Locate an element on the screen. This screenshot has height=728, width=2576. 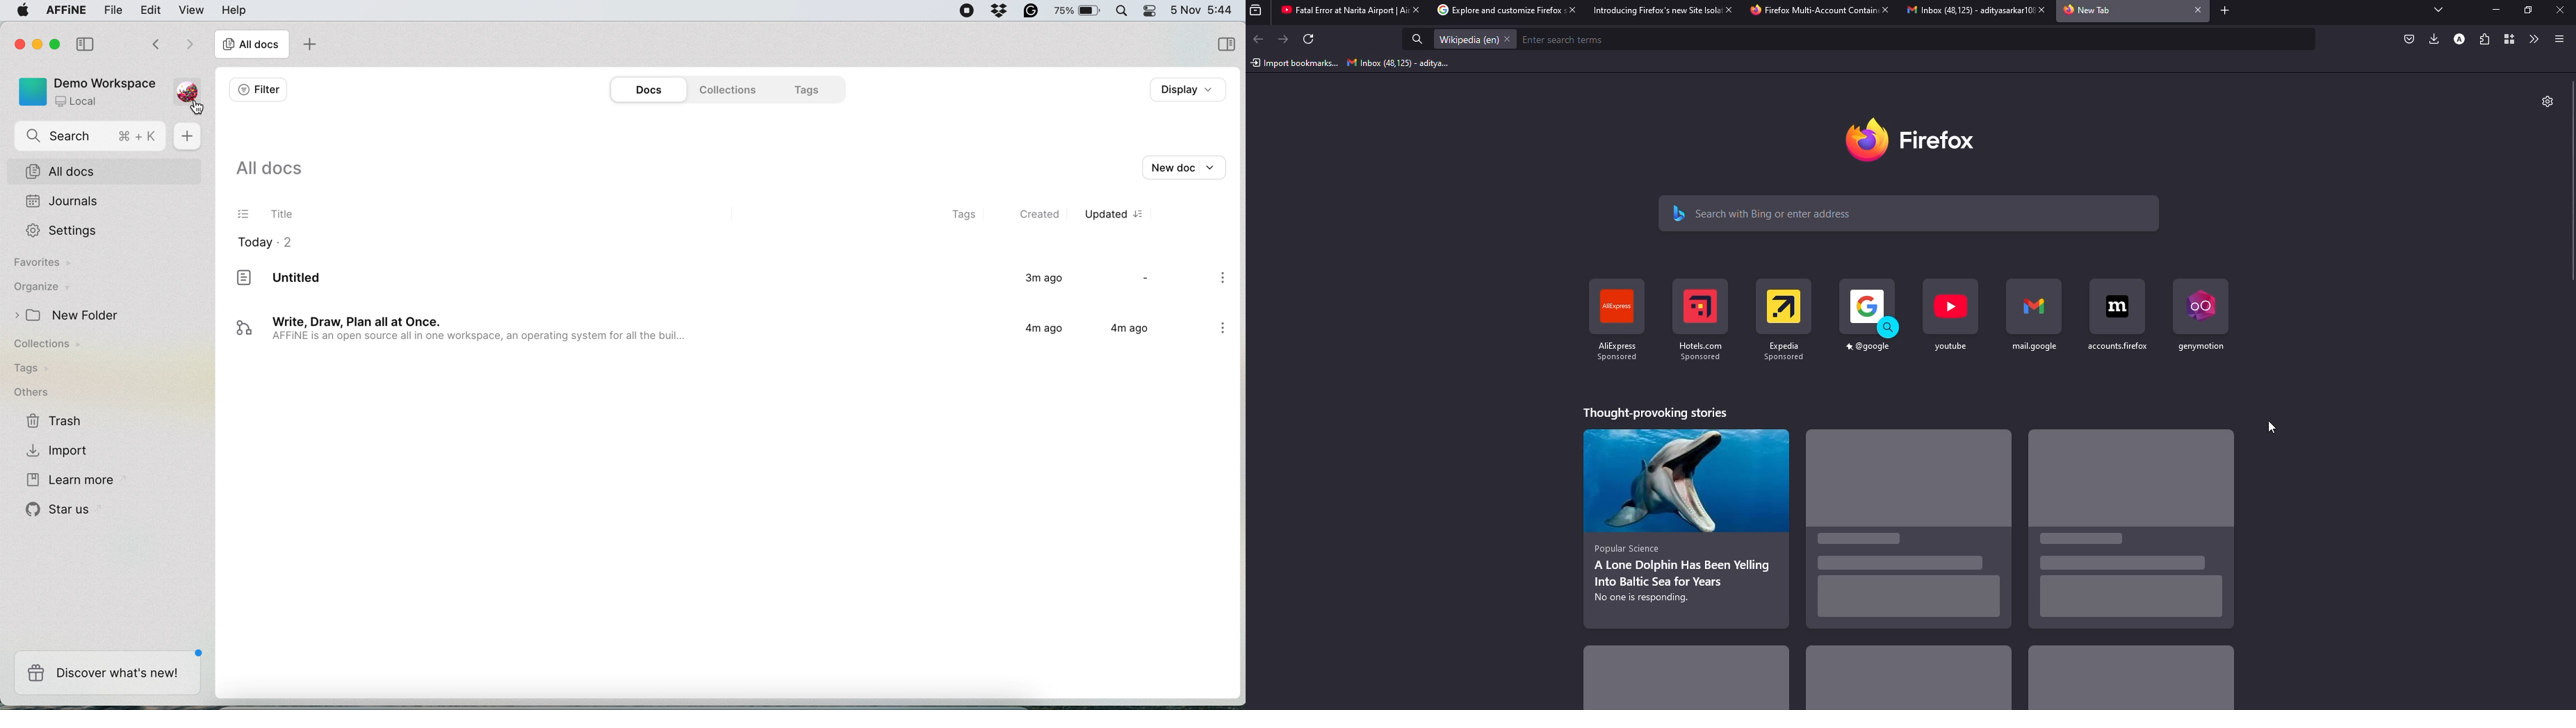
docs is located at coordinates (649, 90).